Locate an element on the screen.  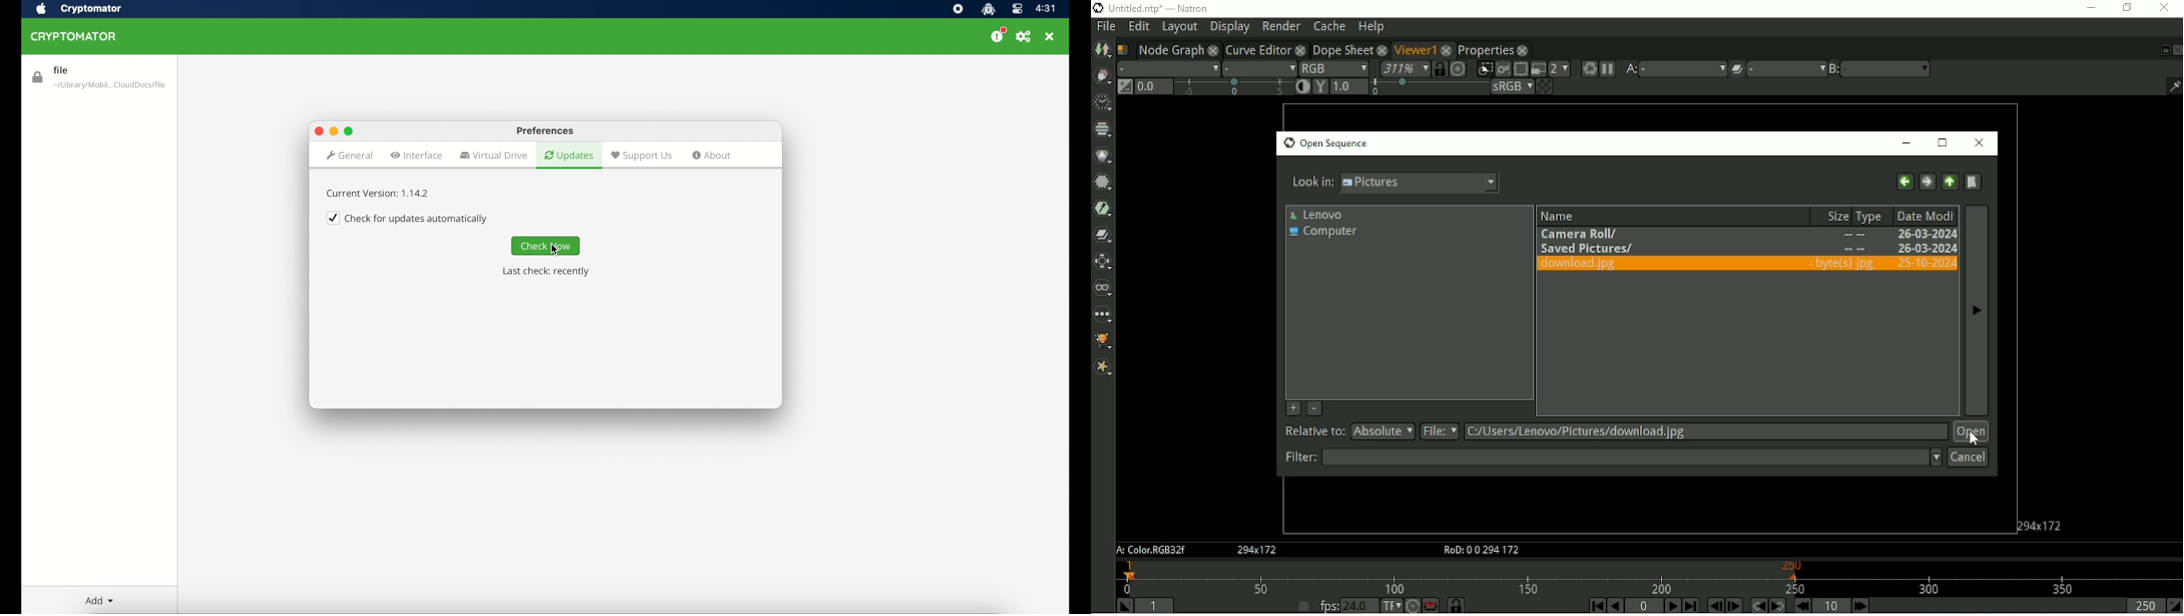
Restore down is located at coordinates (2127, 9).